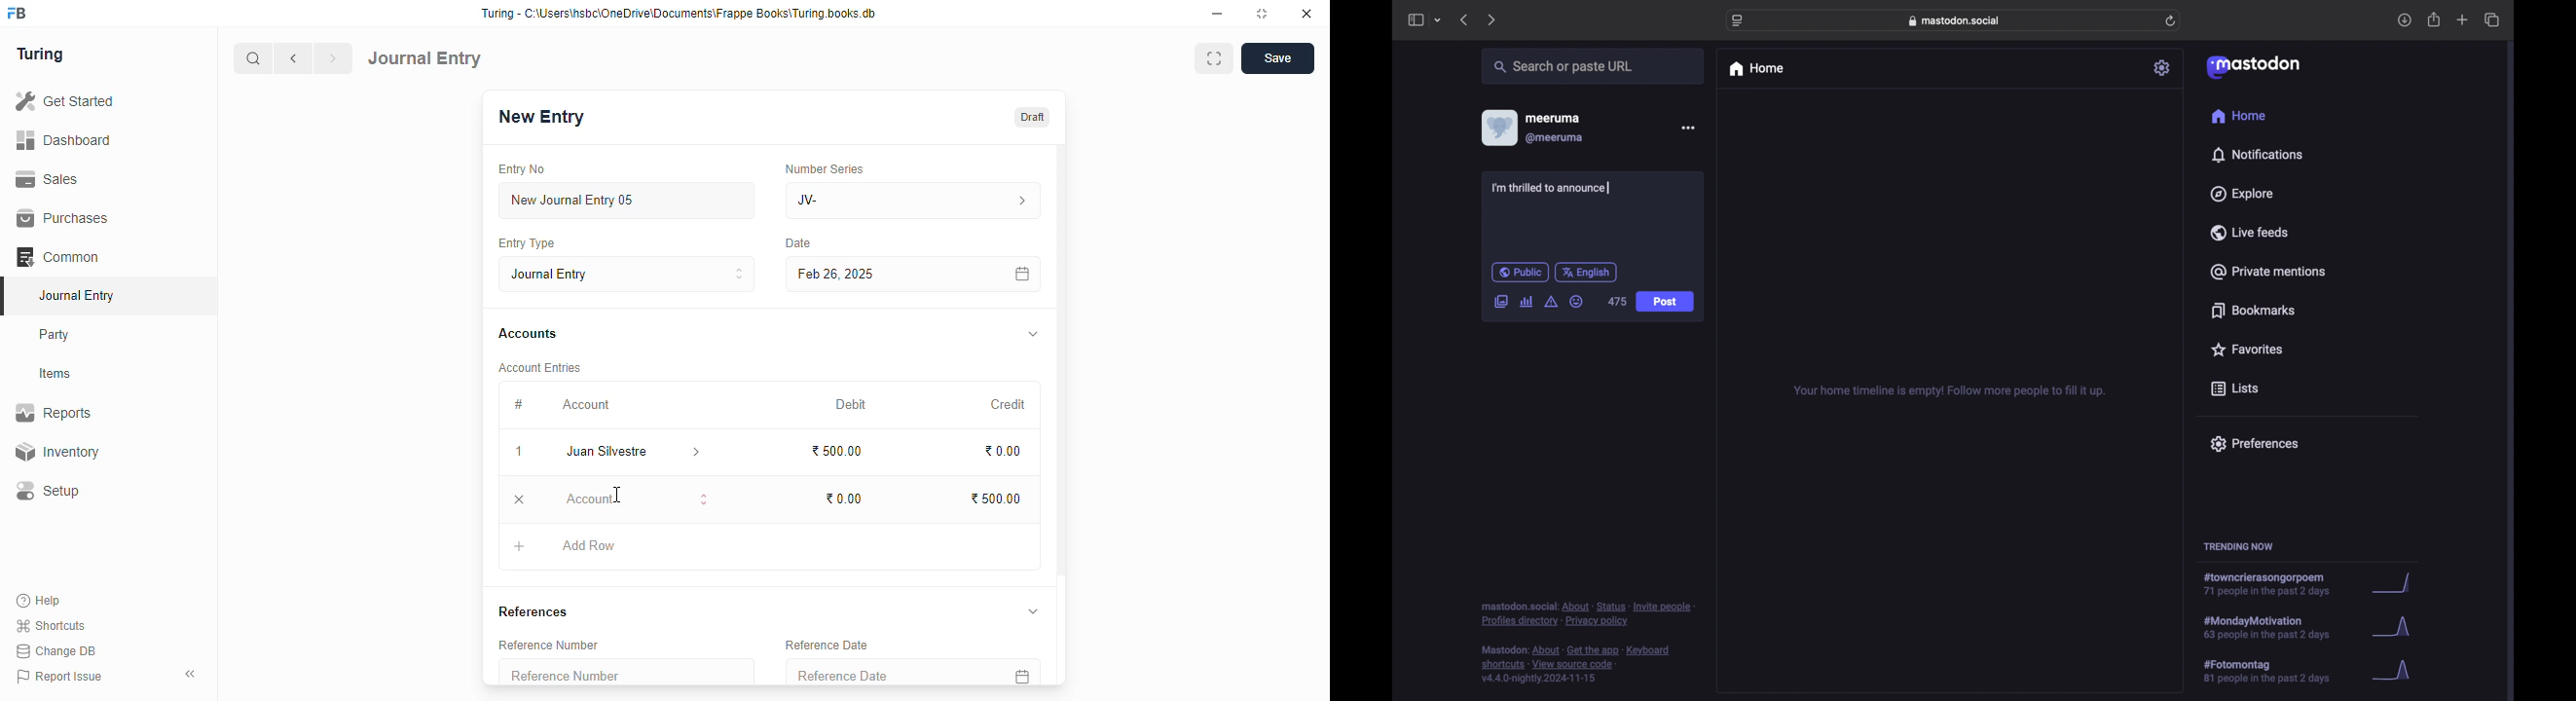 This screenshot has width=2576, height=728. Describe the element at coordinates (1004, 451) in the screenshot. I see `₹0.00` at that location.